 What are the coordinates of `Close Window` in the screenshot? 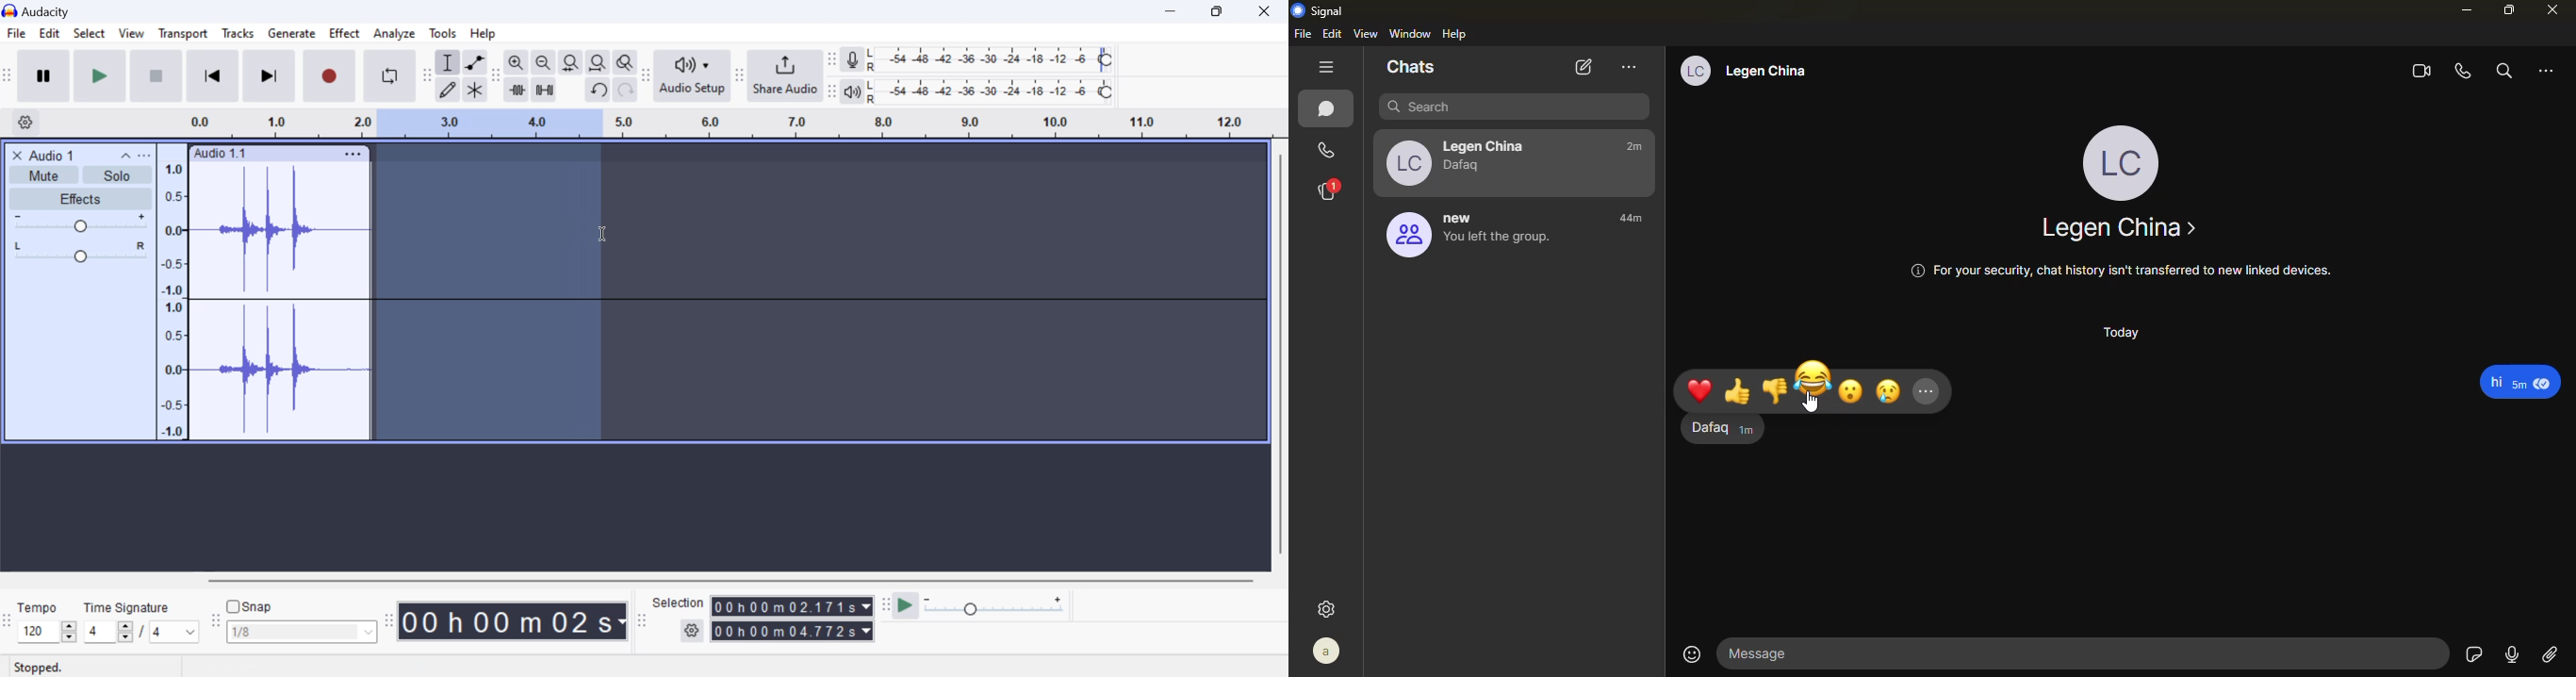 It's located at (1268, 9).